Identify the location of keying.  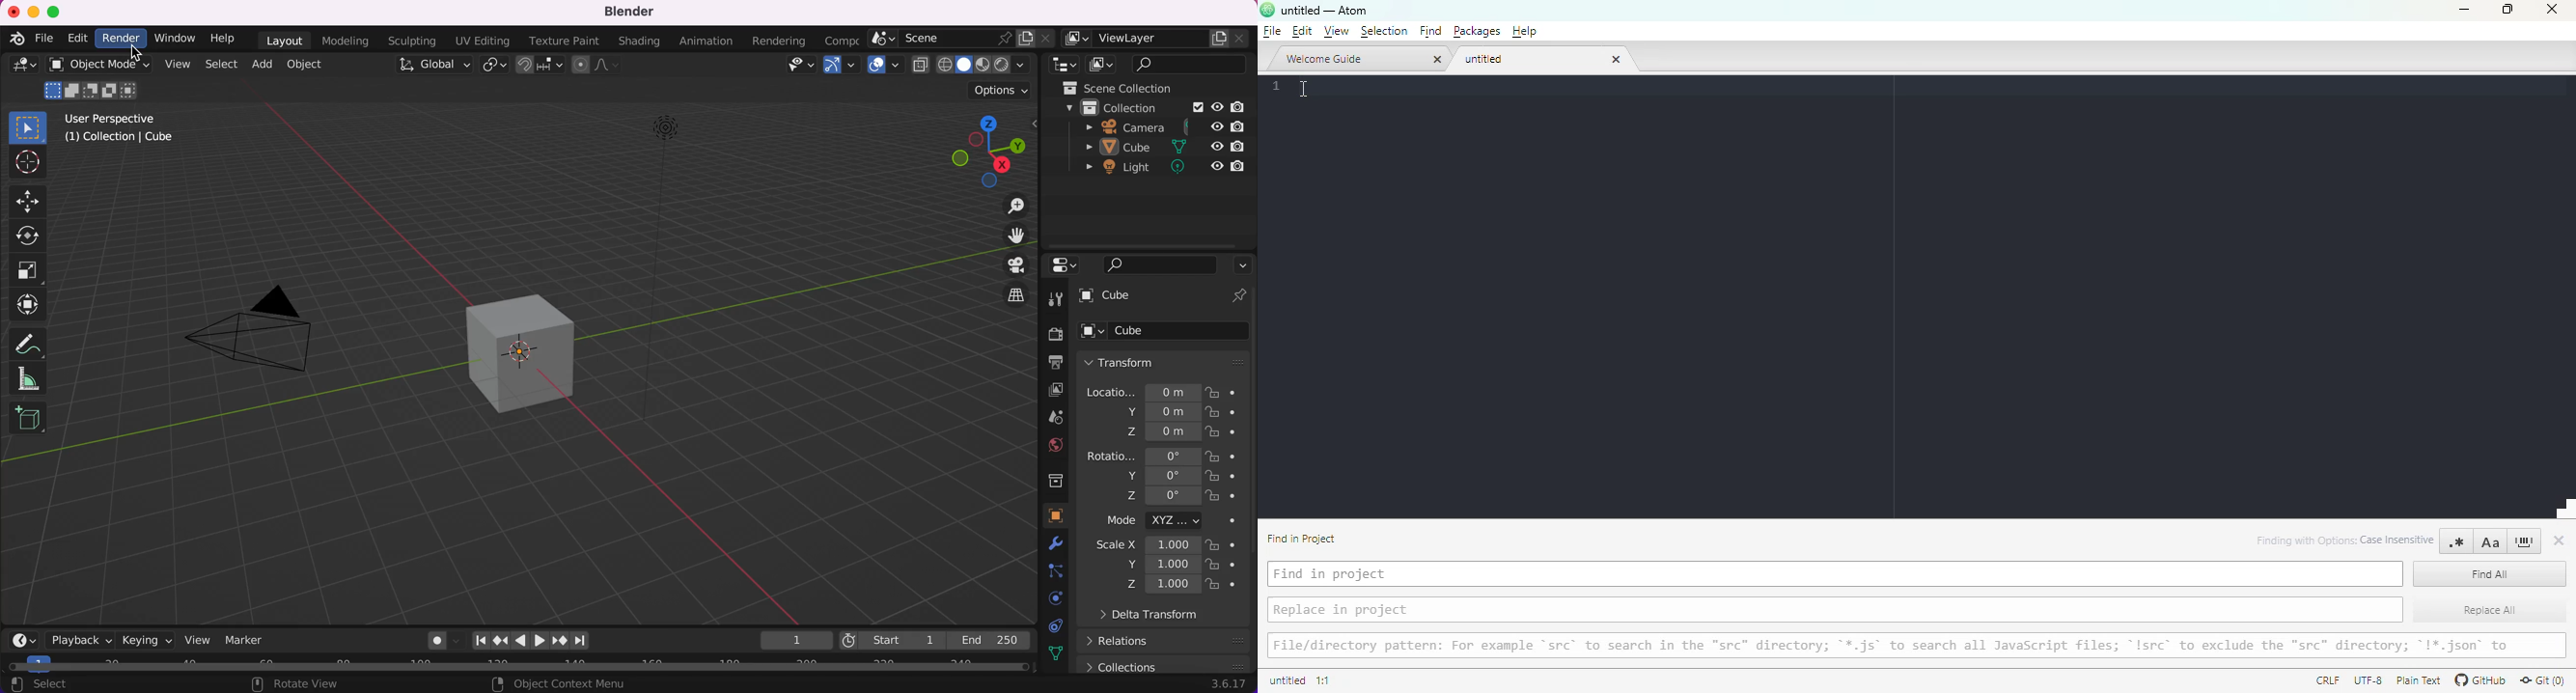
(145, 639).